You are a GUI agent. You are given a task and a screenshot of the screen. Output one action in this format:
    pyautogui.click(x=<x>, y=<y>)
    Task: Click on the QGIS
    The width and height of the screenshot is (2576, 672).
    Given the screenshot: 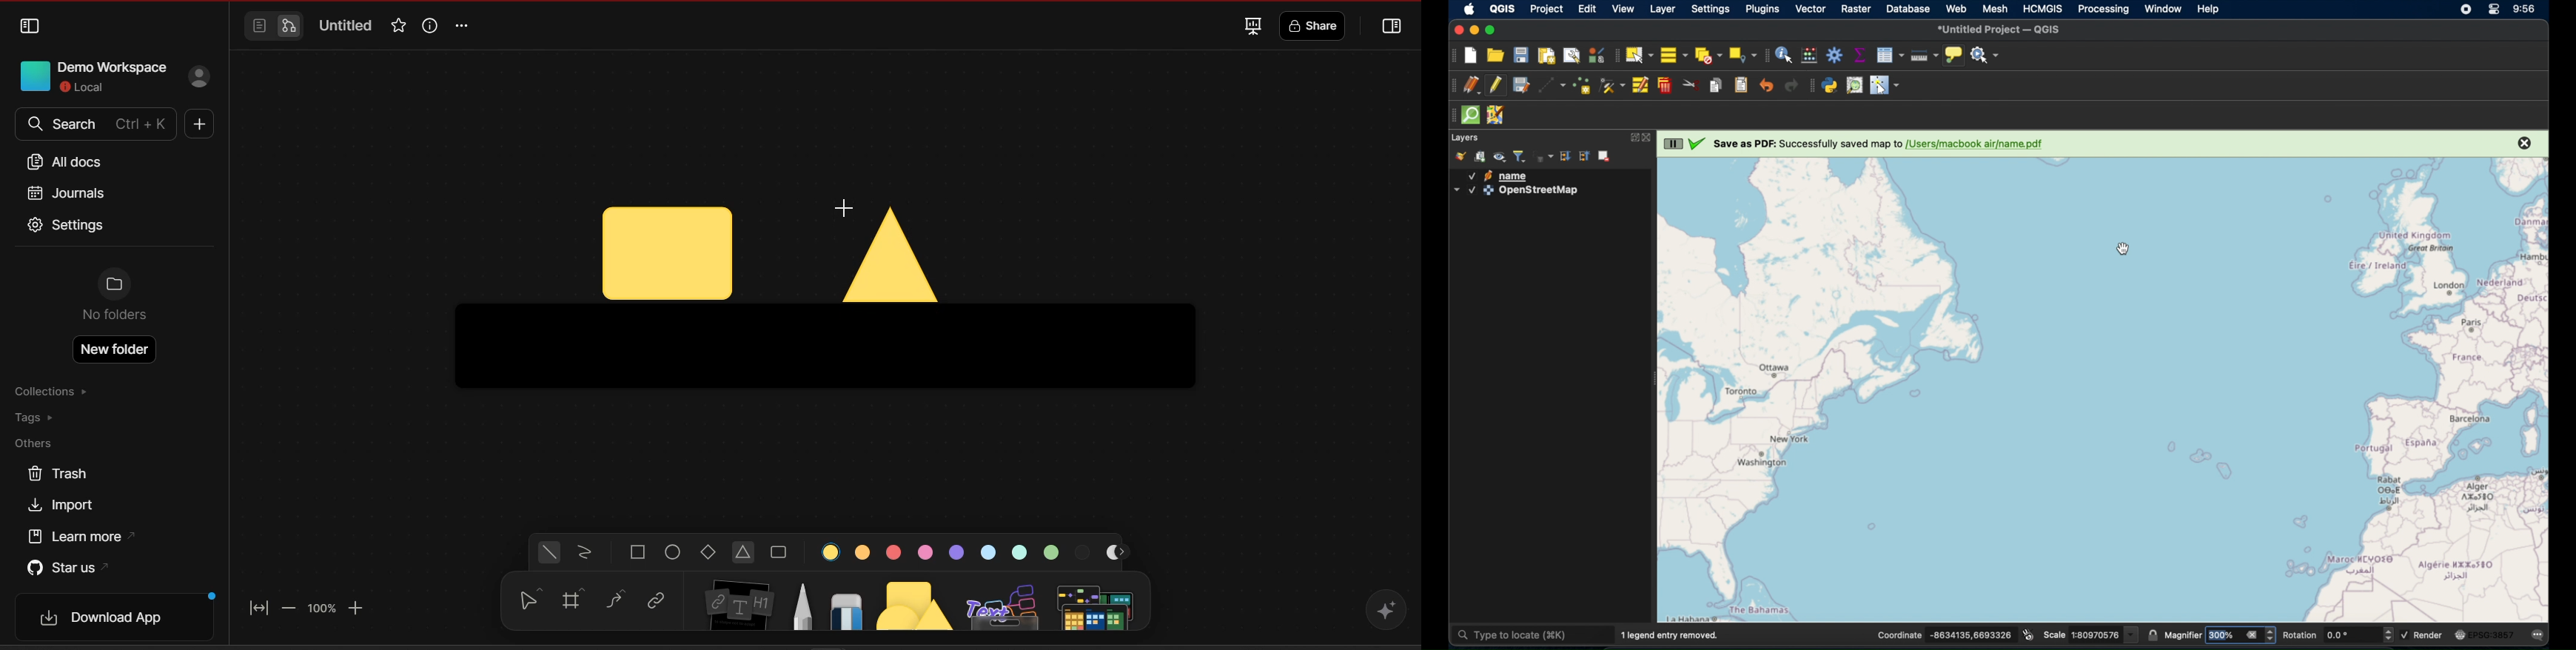 What is the action you would take?
    pyautogui.click(x=1502, y=9)
    